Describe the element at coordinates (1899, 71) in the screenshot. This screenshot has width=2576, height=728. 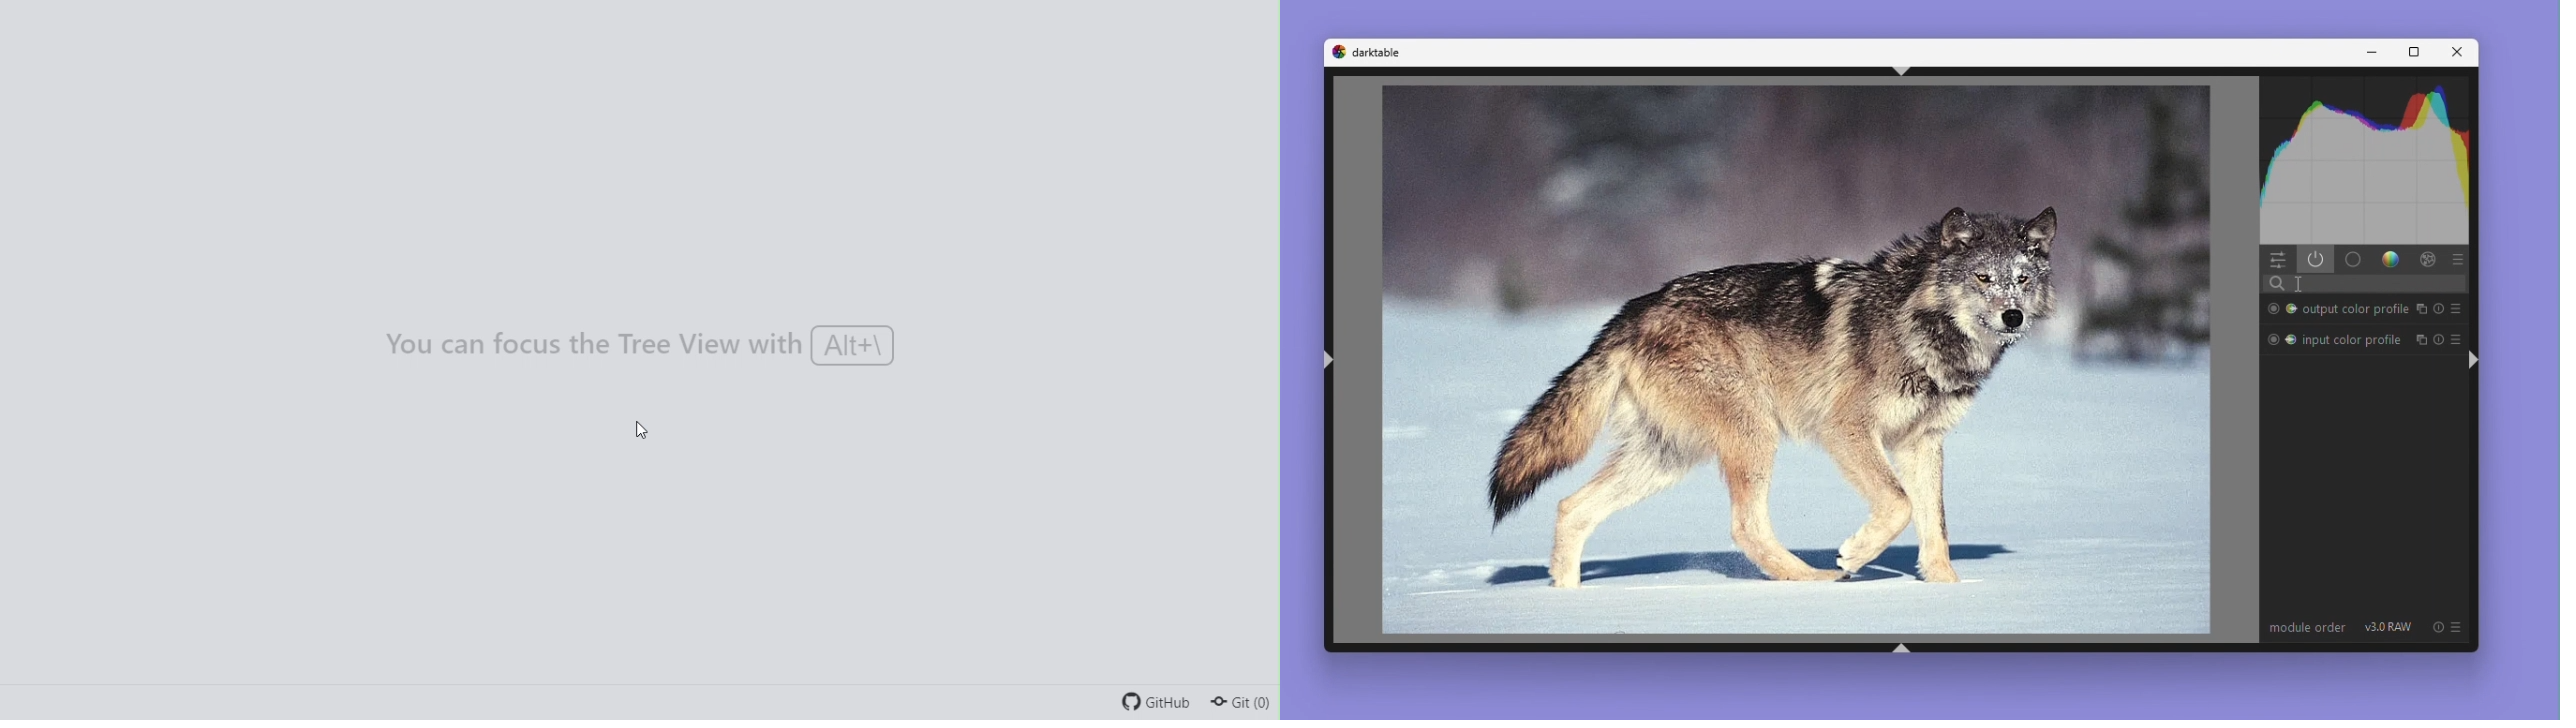
I see `shift+ctrl+t` at that location.